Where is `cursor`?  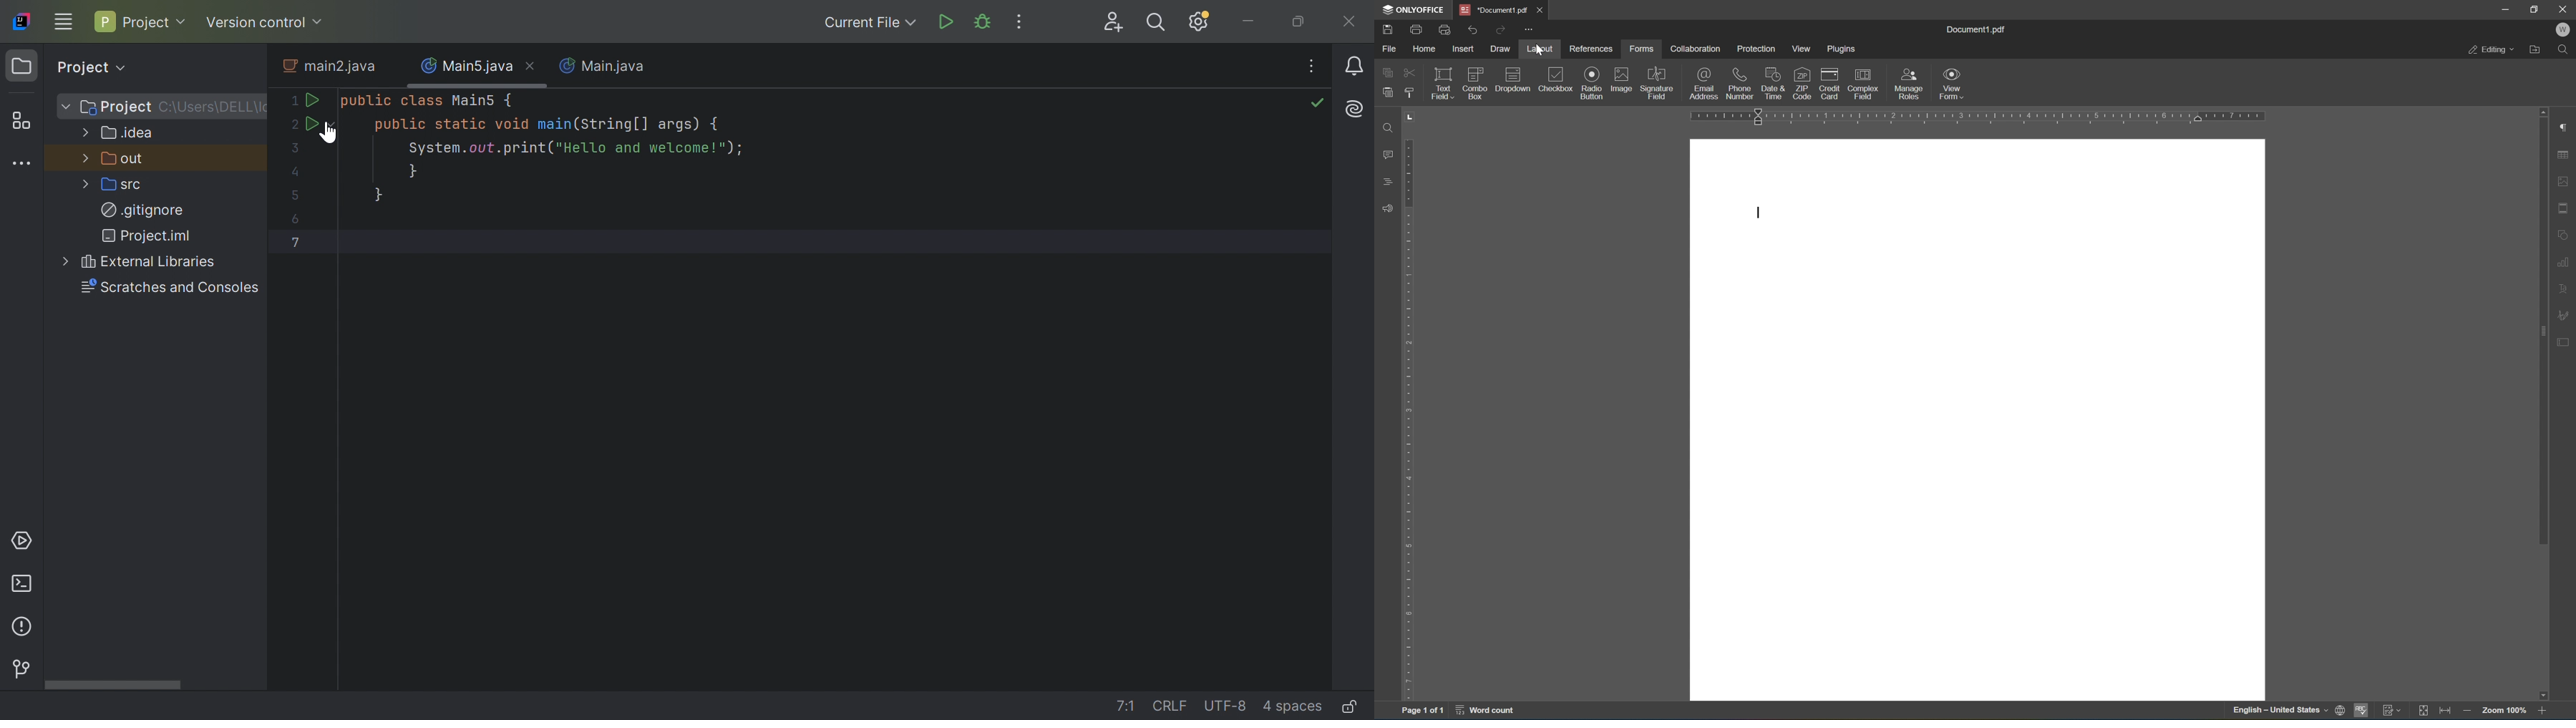
cursor is located at coordinates (1539, 53).